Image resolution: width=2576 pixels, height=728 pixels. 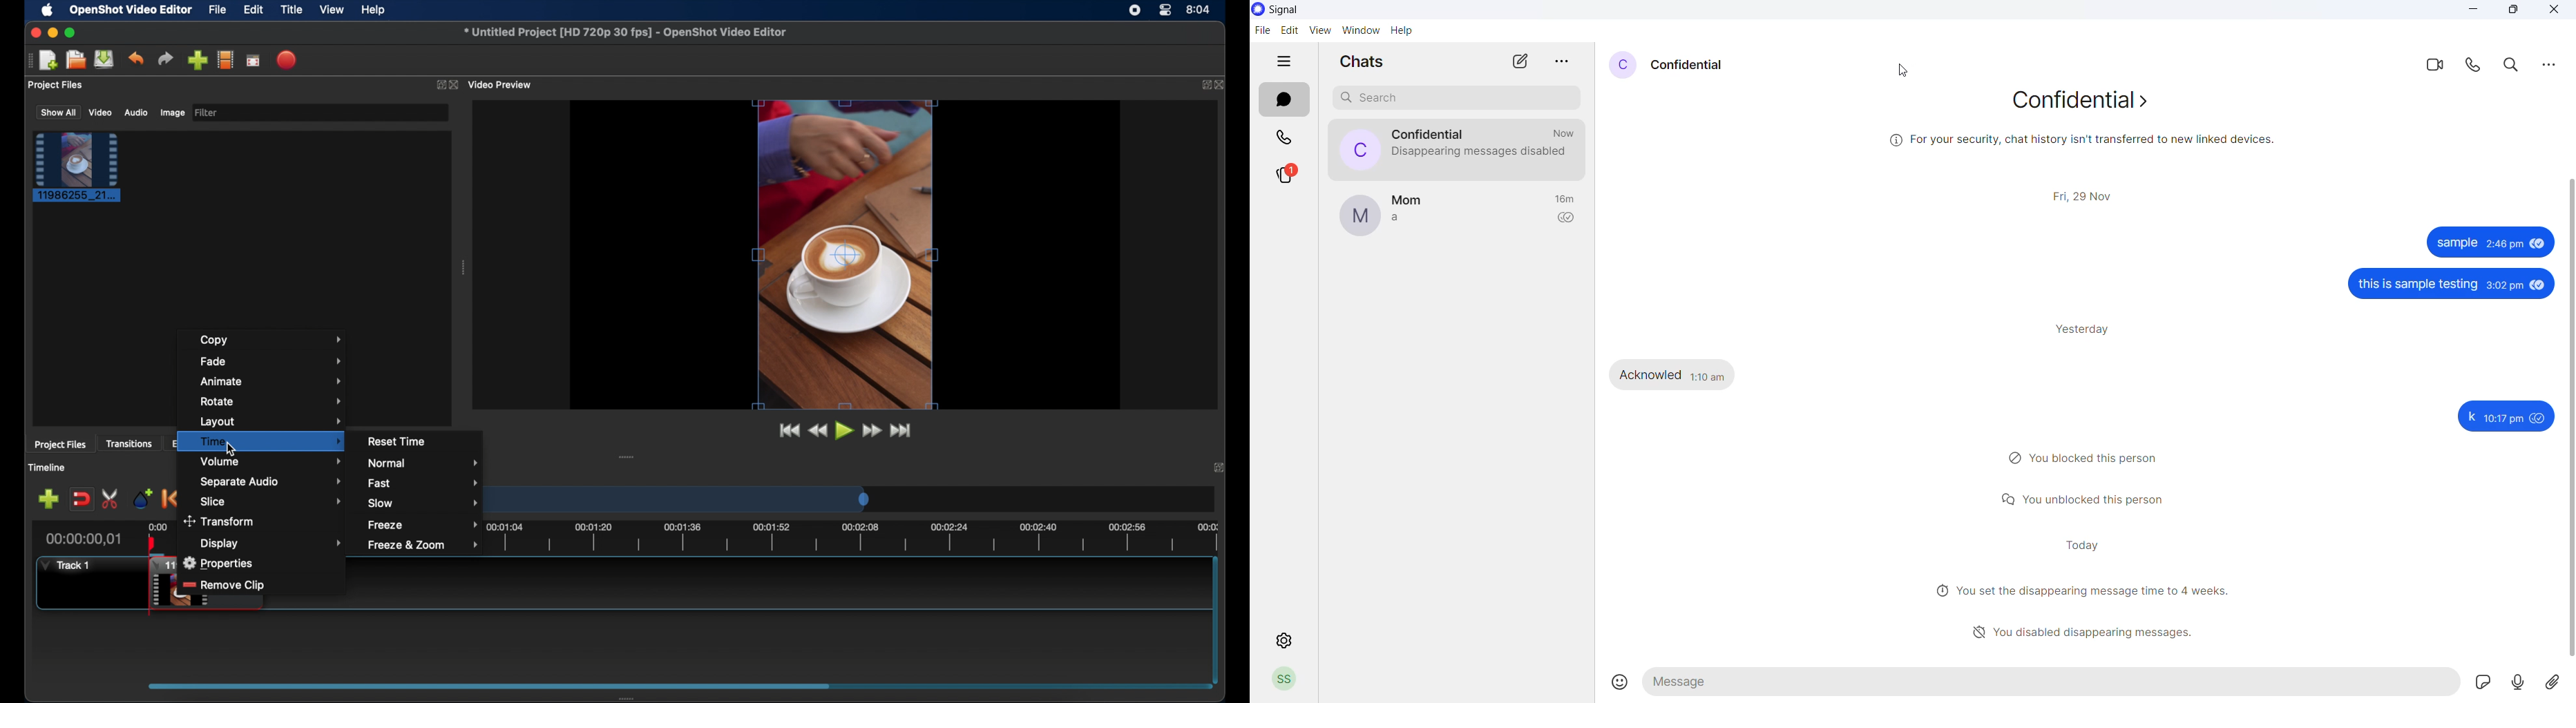 What do you see at coordinates (2451, 283) in the screenshot?
I see `` at bounding box center [2451, 283].